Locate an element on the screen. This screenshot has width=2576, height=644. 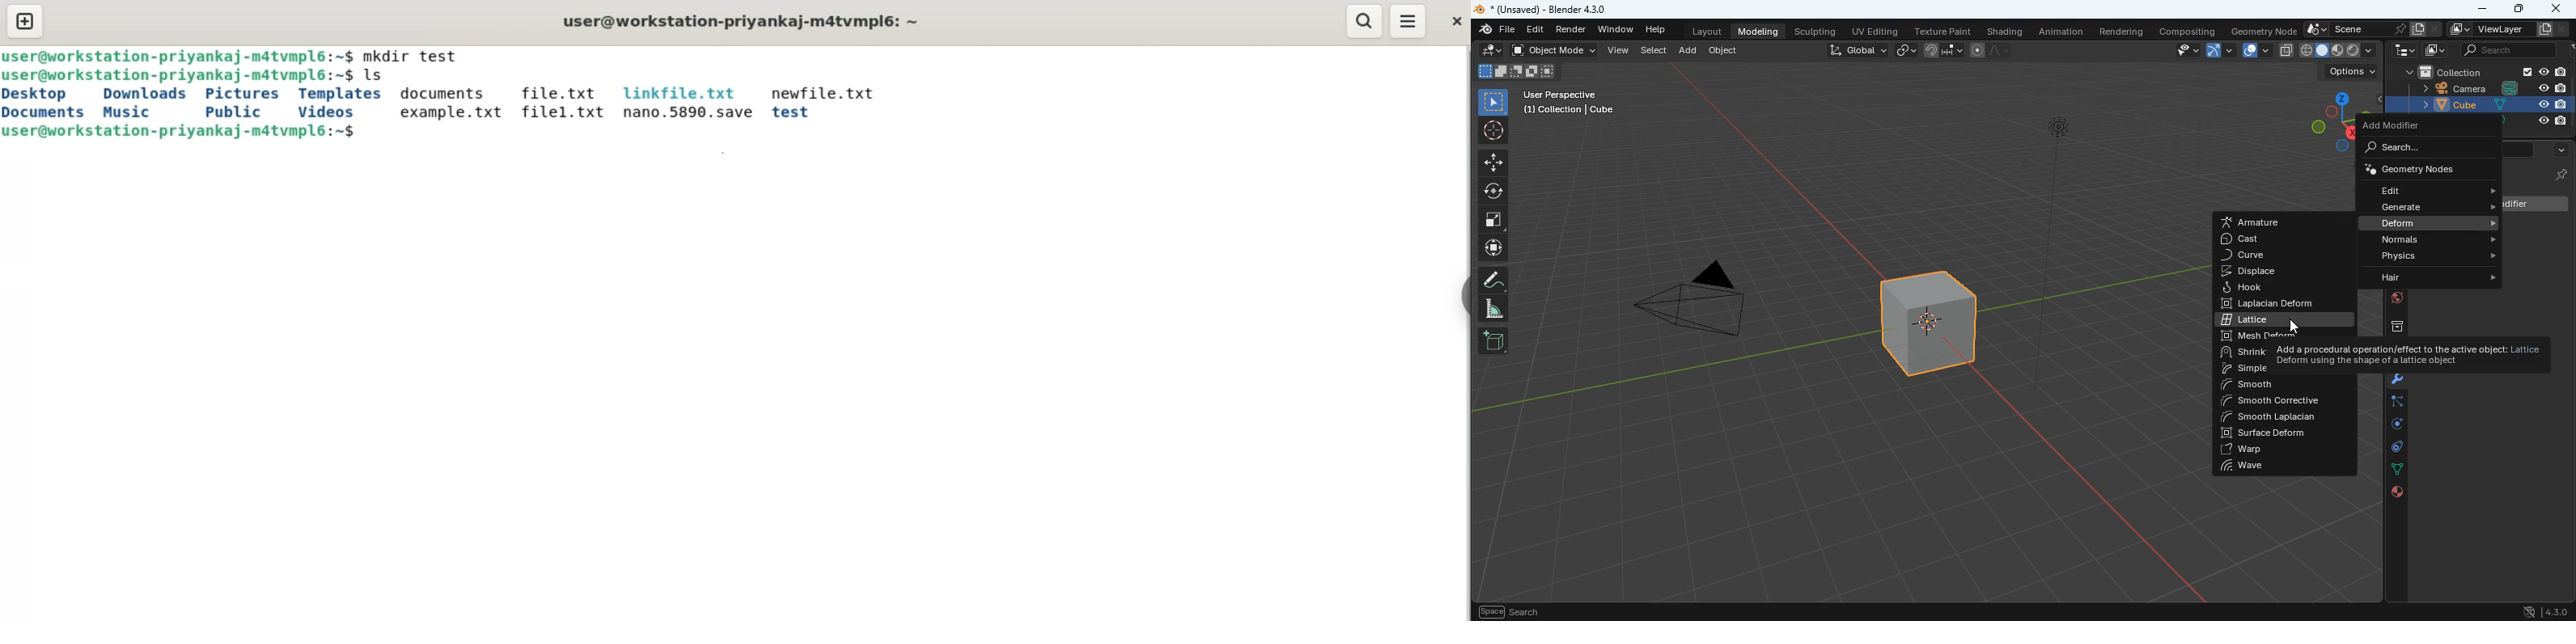
modeling is located at coordinates (1759, 31).